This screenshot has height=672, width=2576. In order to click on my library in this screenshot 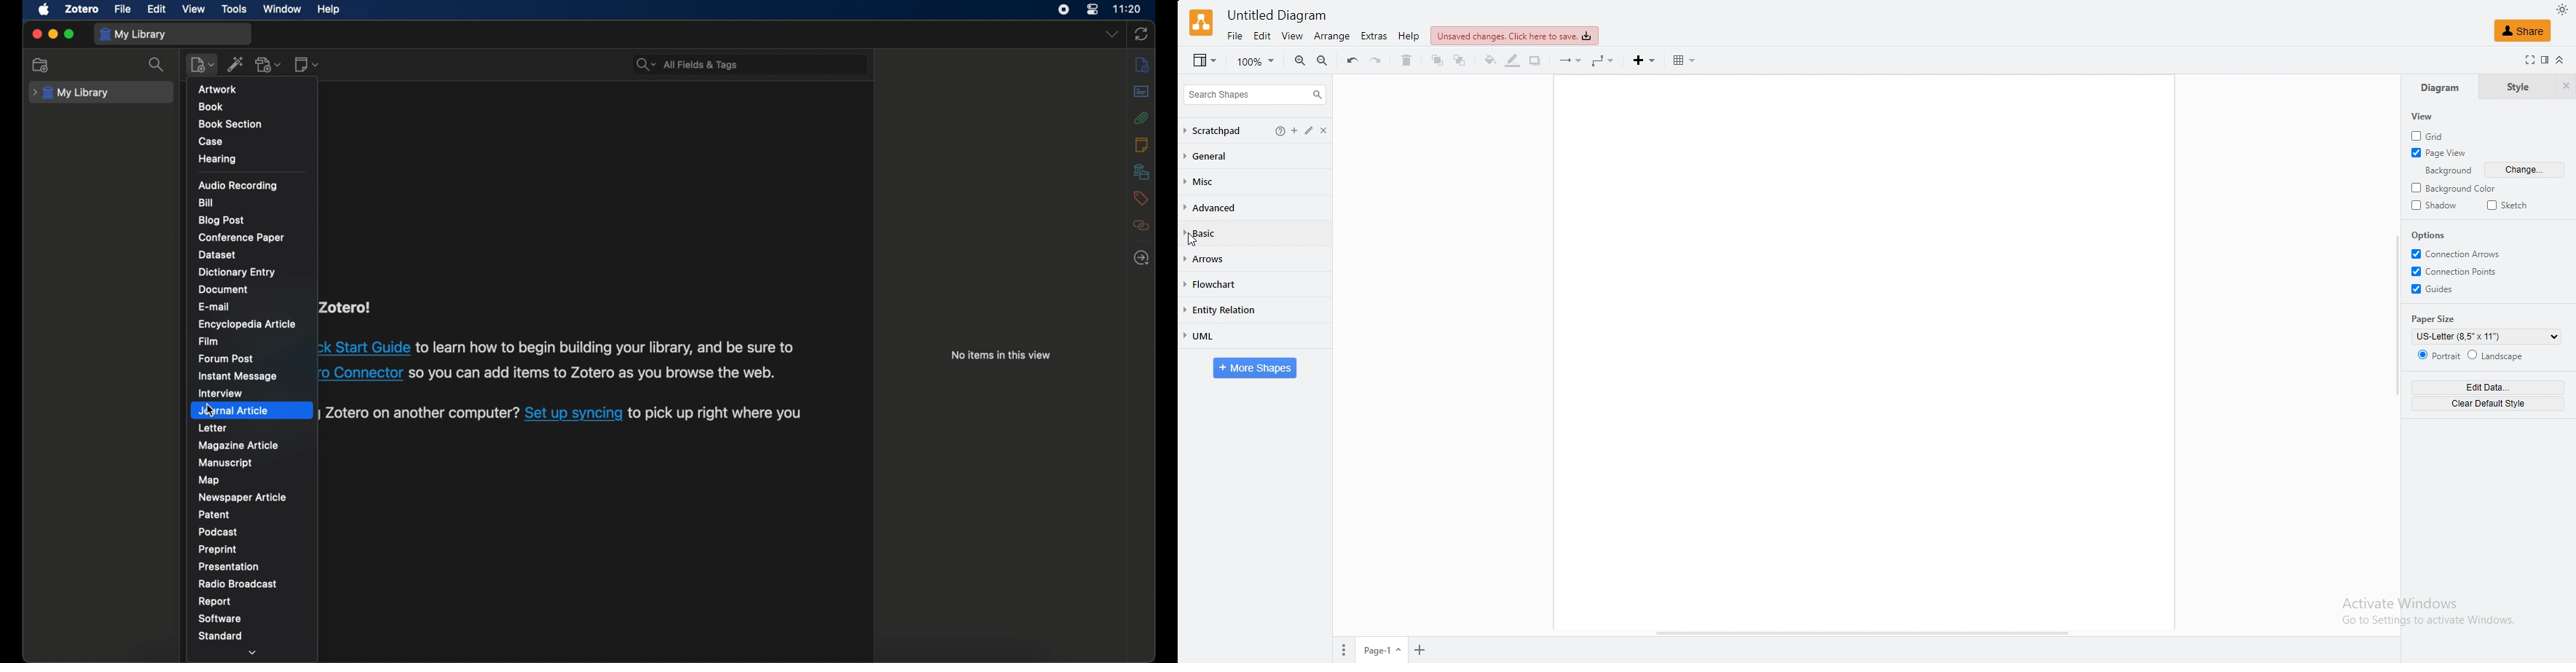, I will do `click(132, 34)`.